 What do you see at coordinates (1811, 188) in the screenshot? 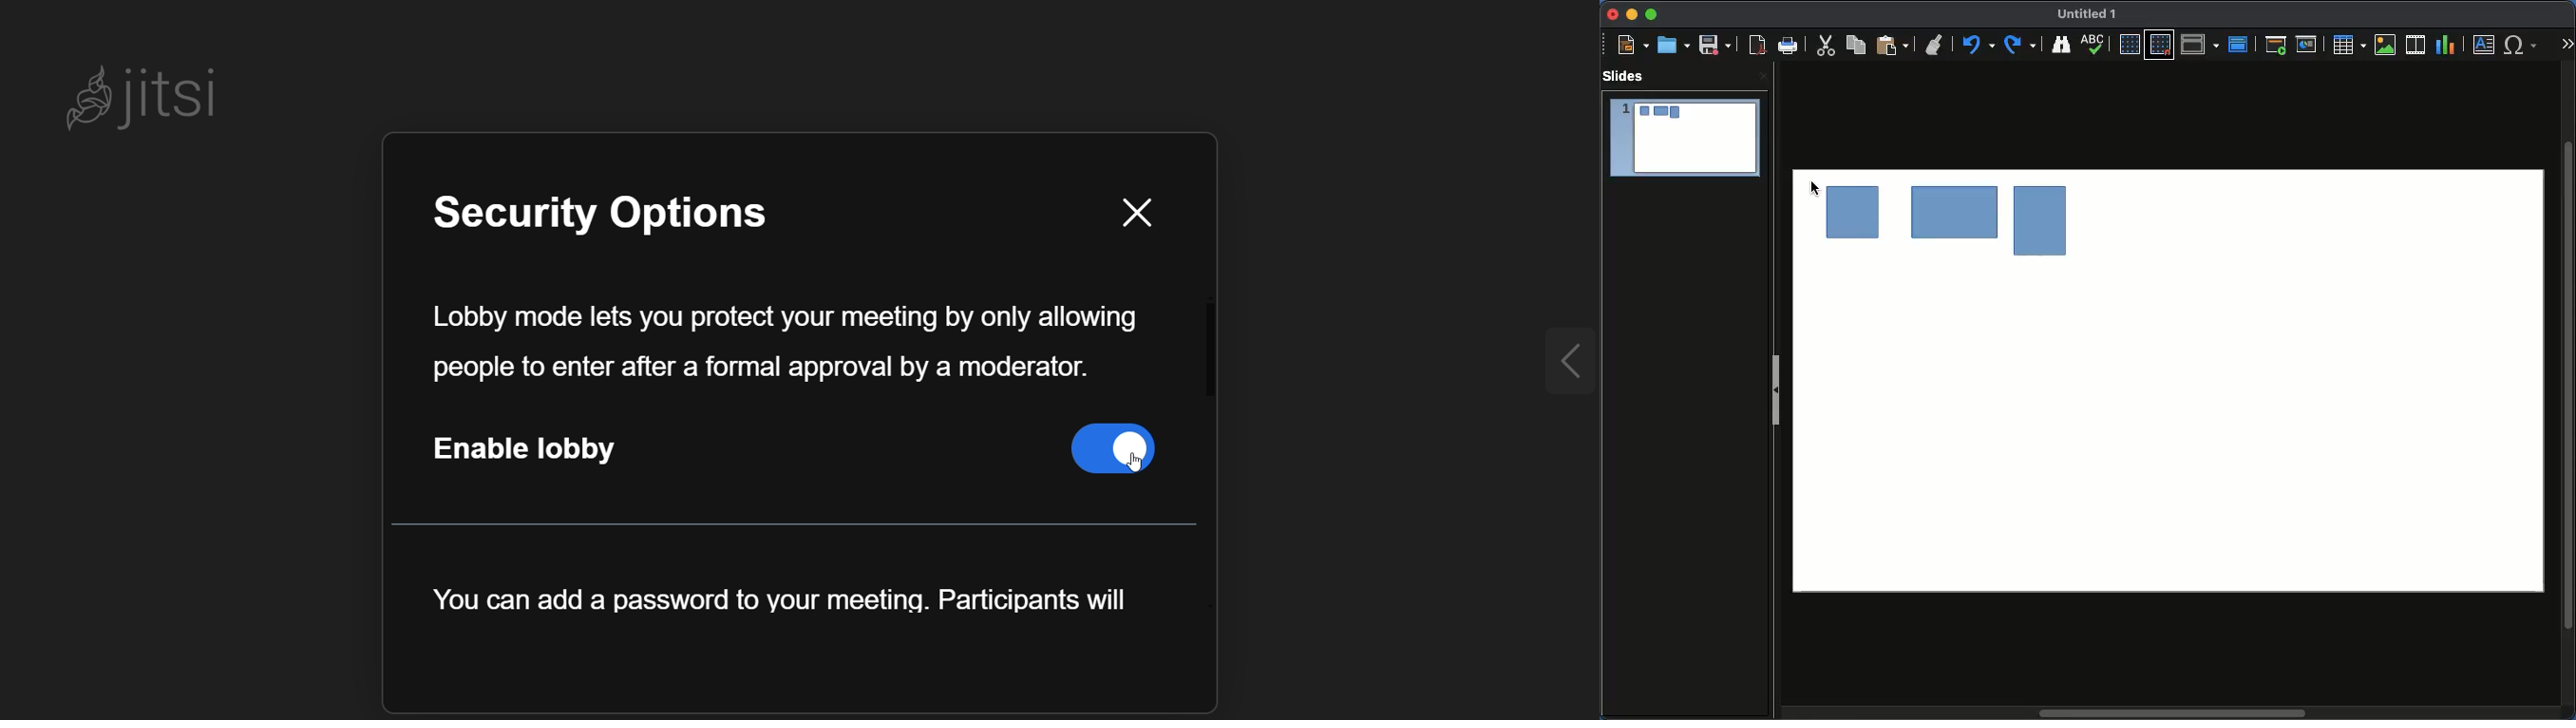
I see `cursor` at bounding box center [1811, 188].